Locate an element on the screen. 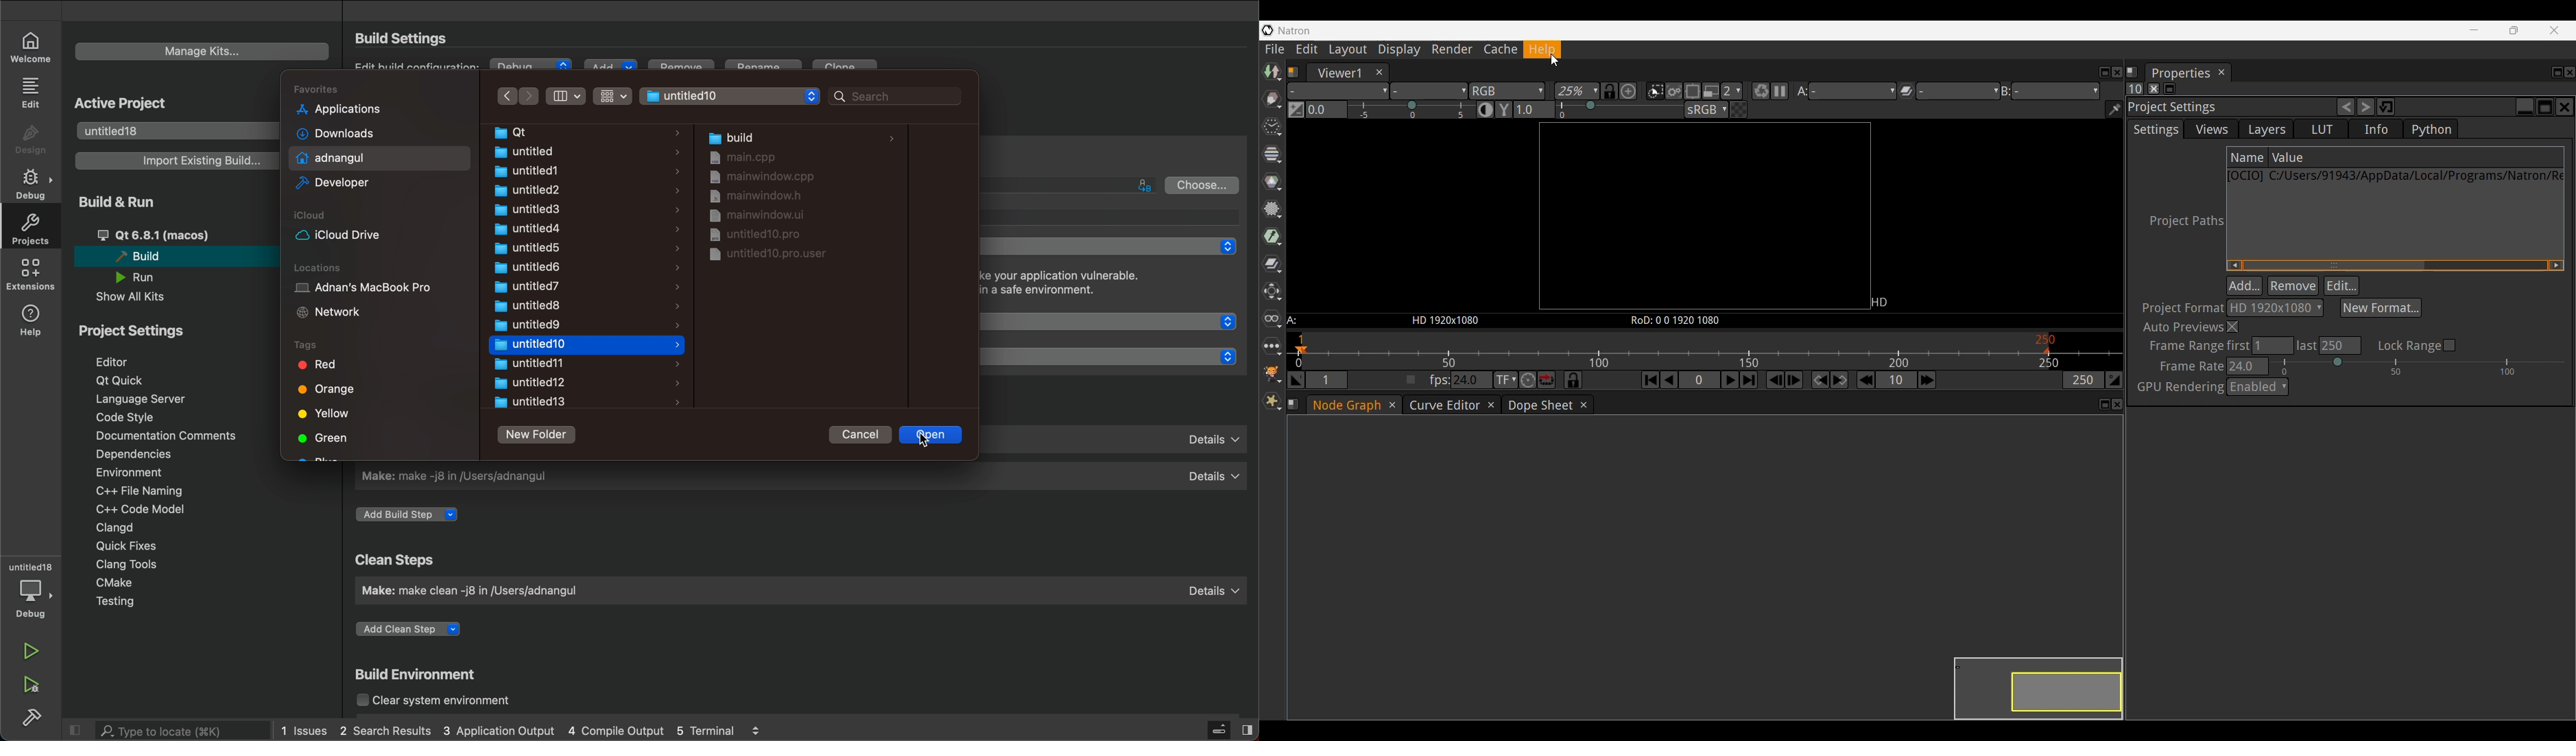  qt quick is located at coordinates (132, 380).